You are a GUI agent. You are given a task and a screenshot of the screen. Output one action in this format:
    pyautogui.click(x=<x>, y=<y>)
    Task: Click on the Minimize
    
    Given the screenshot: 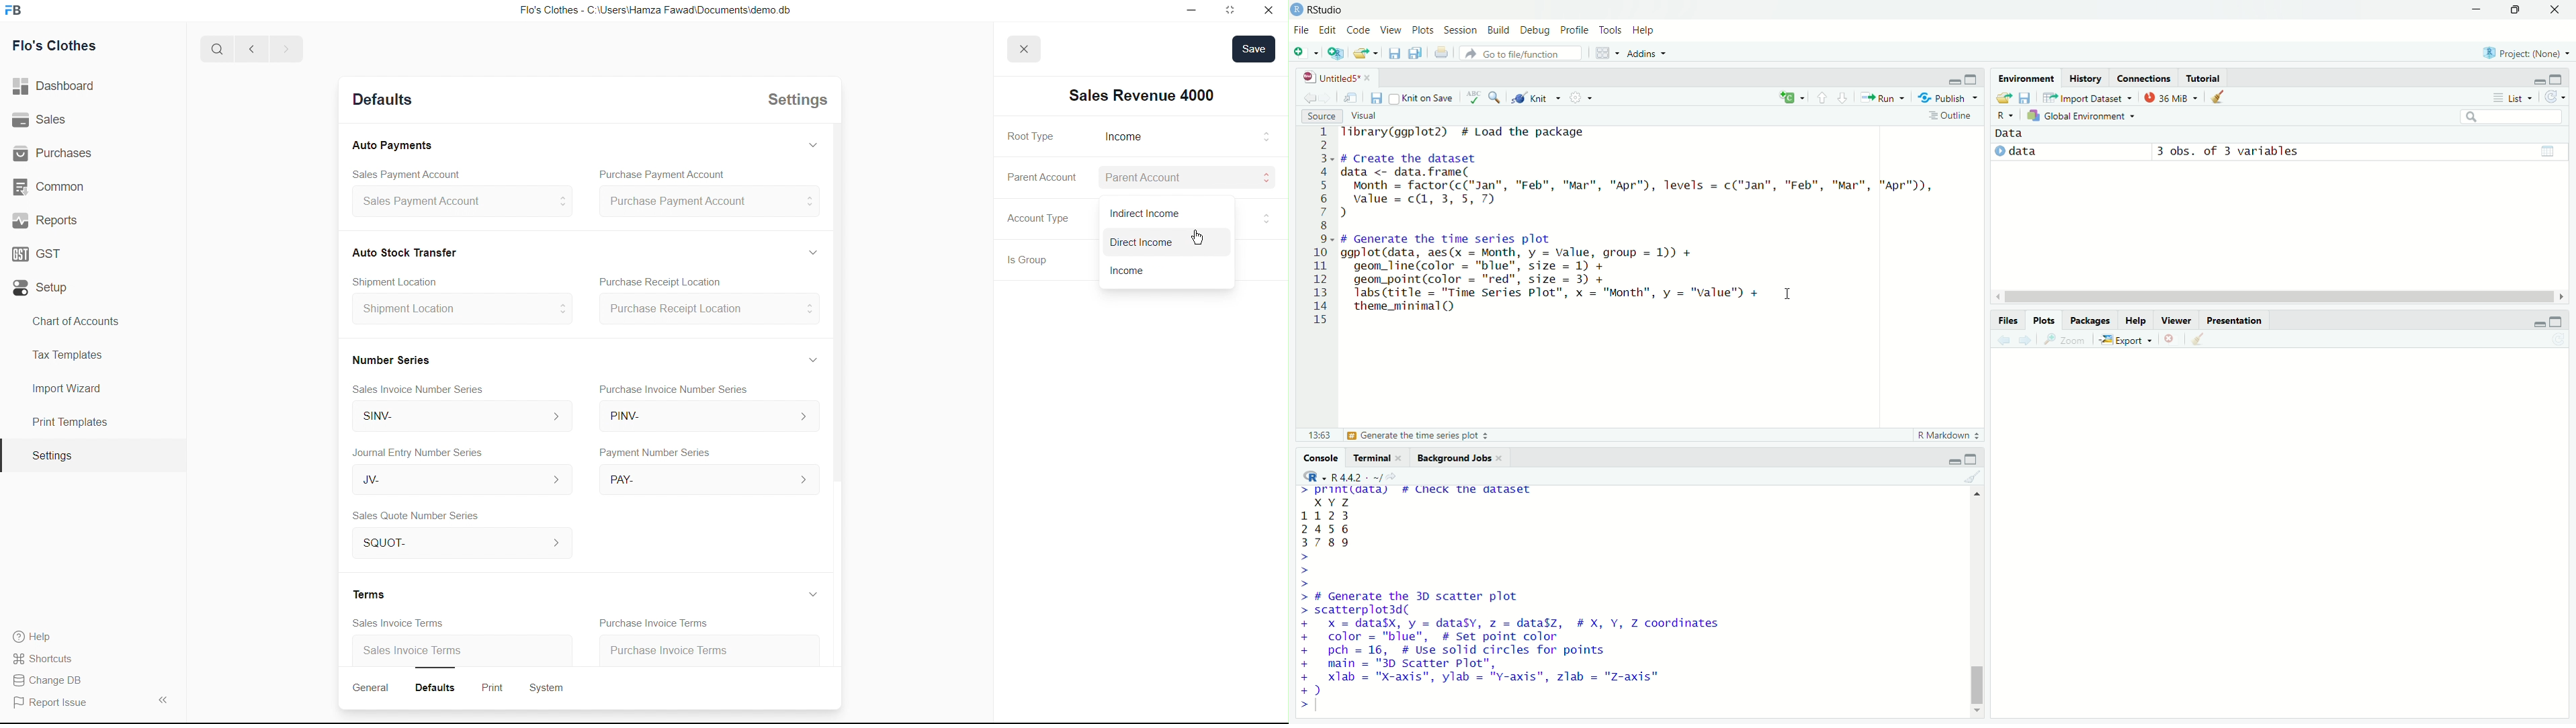 What is the action you would take?
    pyautogui.click(x=1177, y=9)
    